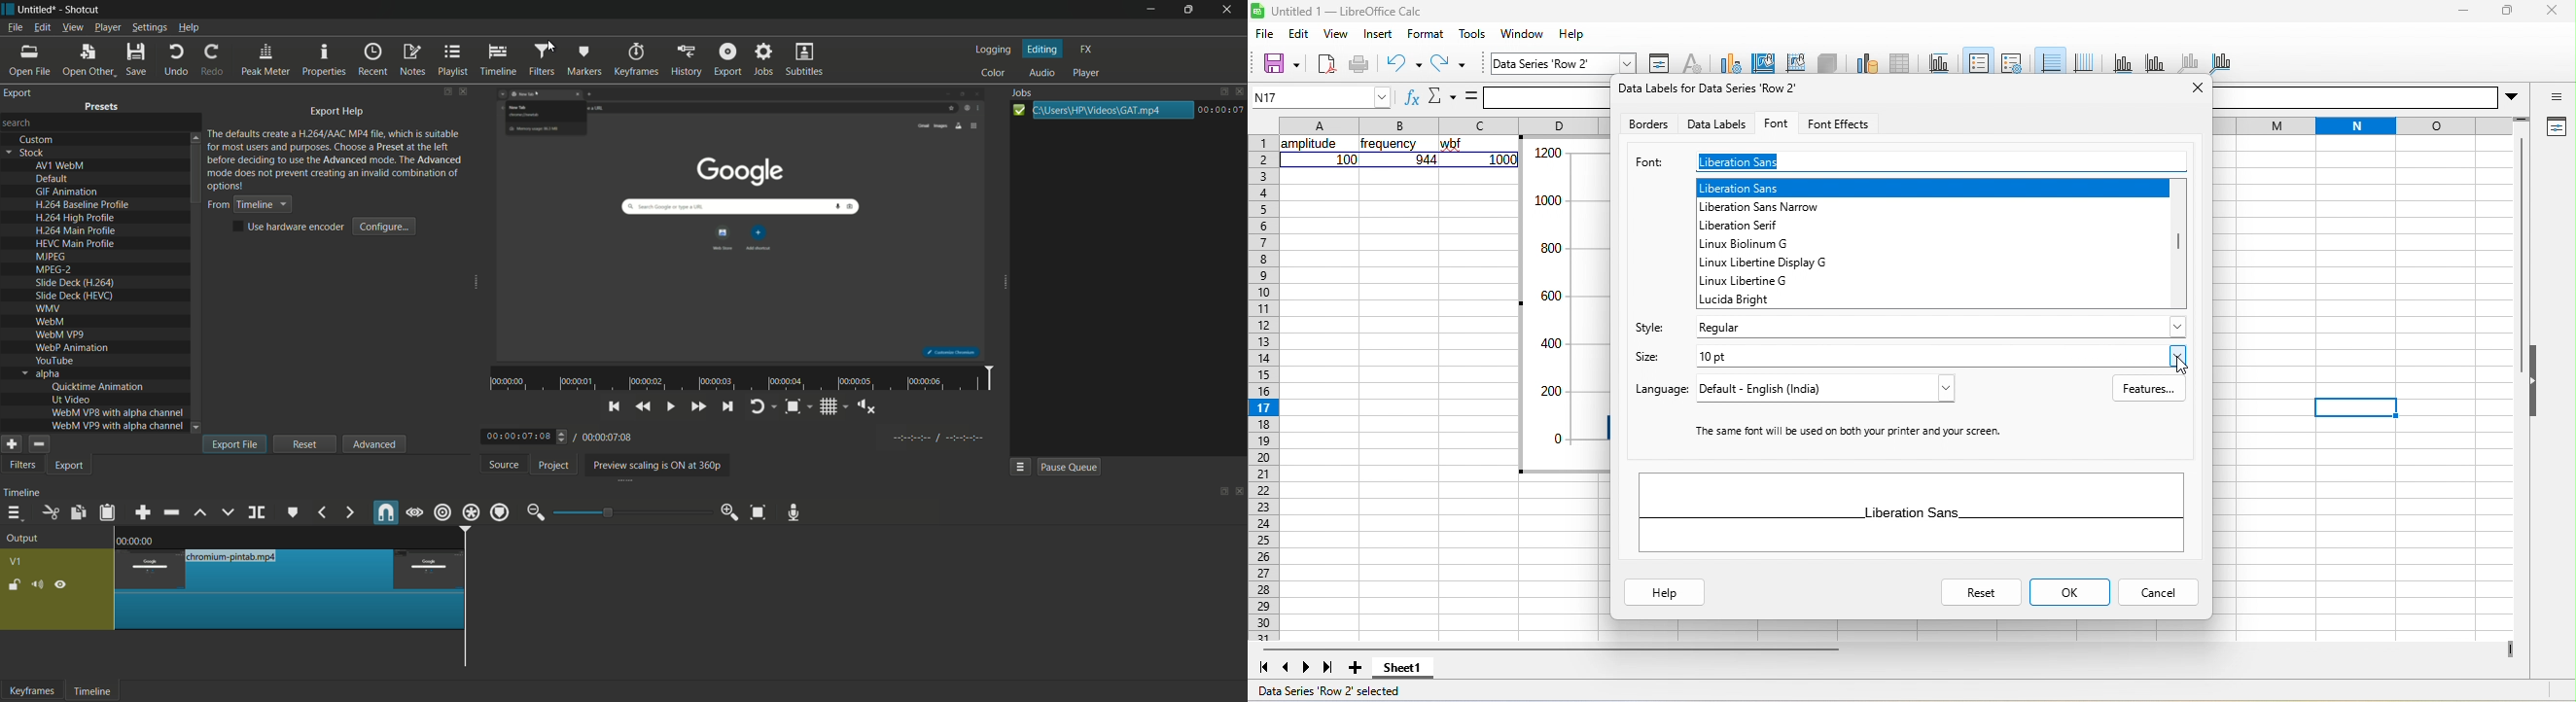 Image resolution: width=2576 pixels, height=728 pixels. Describe the element at coordinates (290, 228) in the screenshot. I see `Use hardware` at that location.